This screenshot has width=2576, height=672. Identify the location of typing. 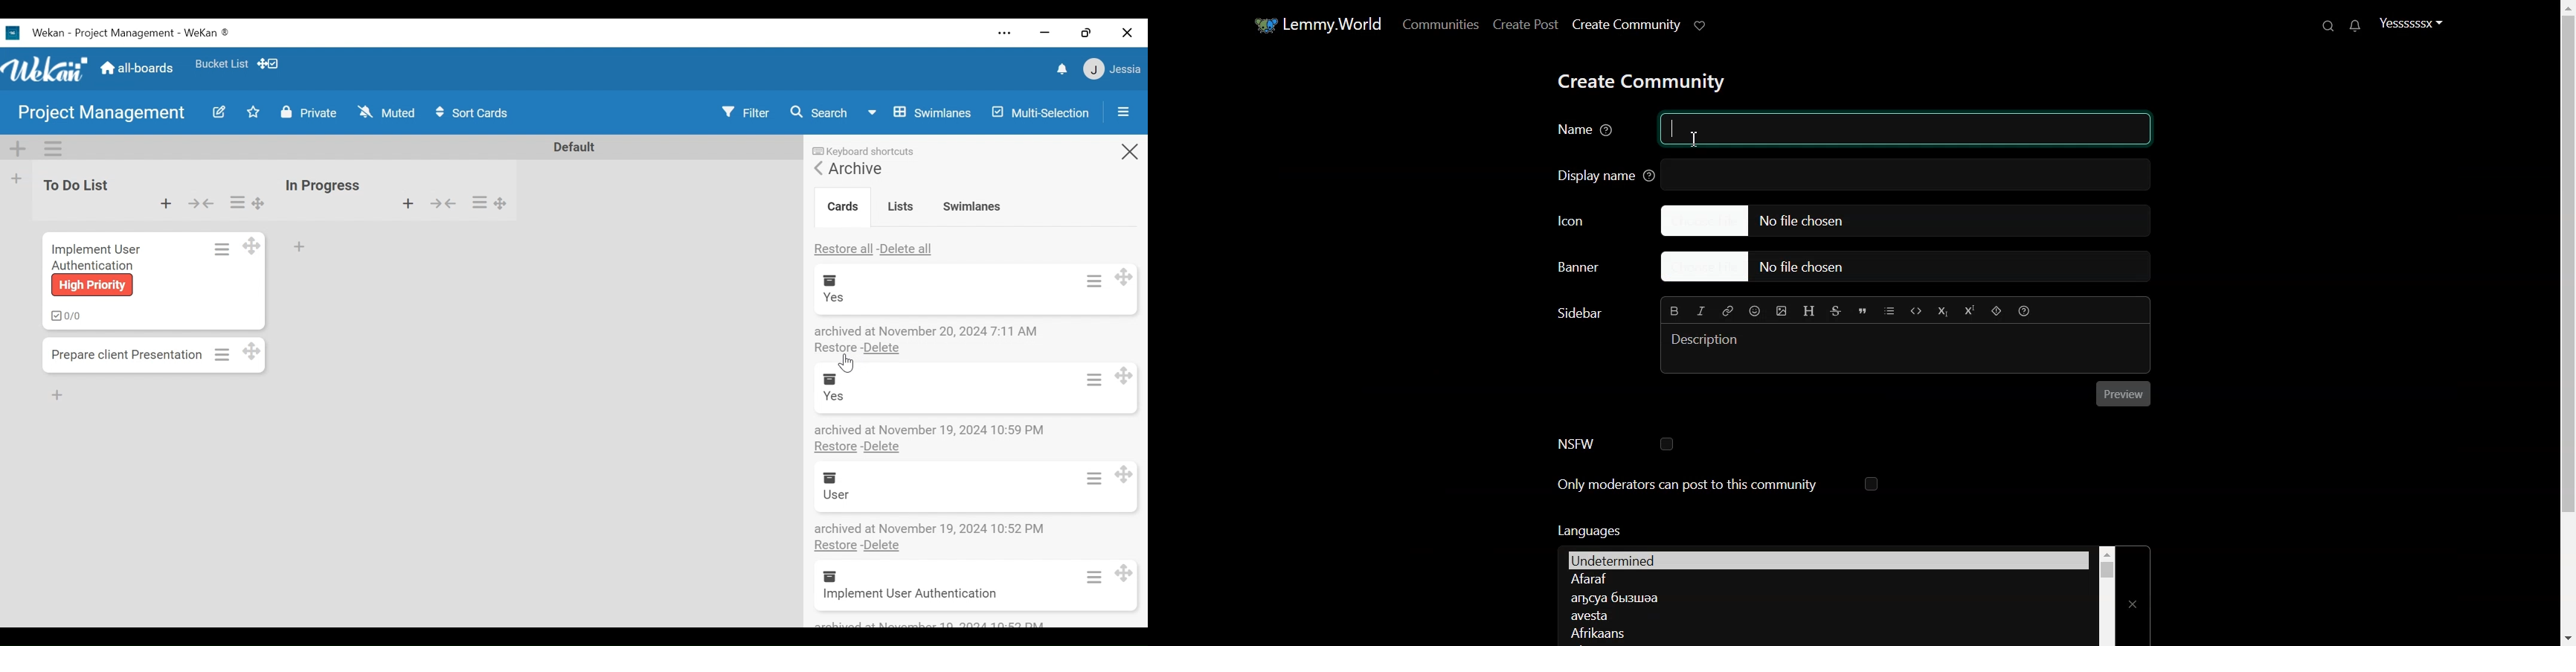
(1906, 129).